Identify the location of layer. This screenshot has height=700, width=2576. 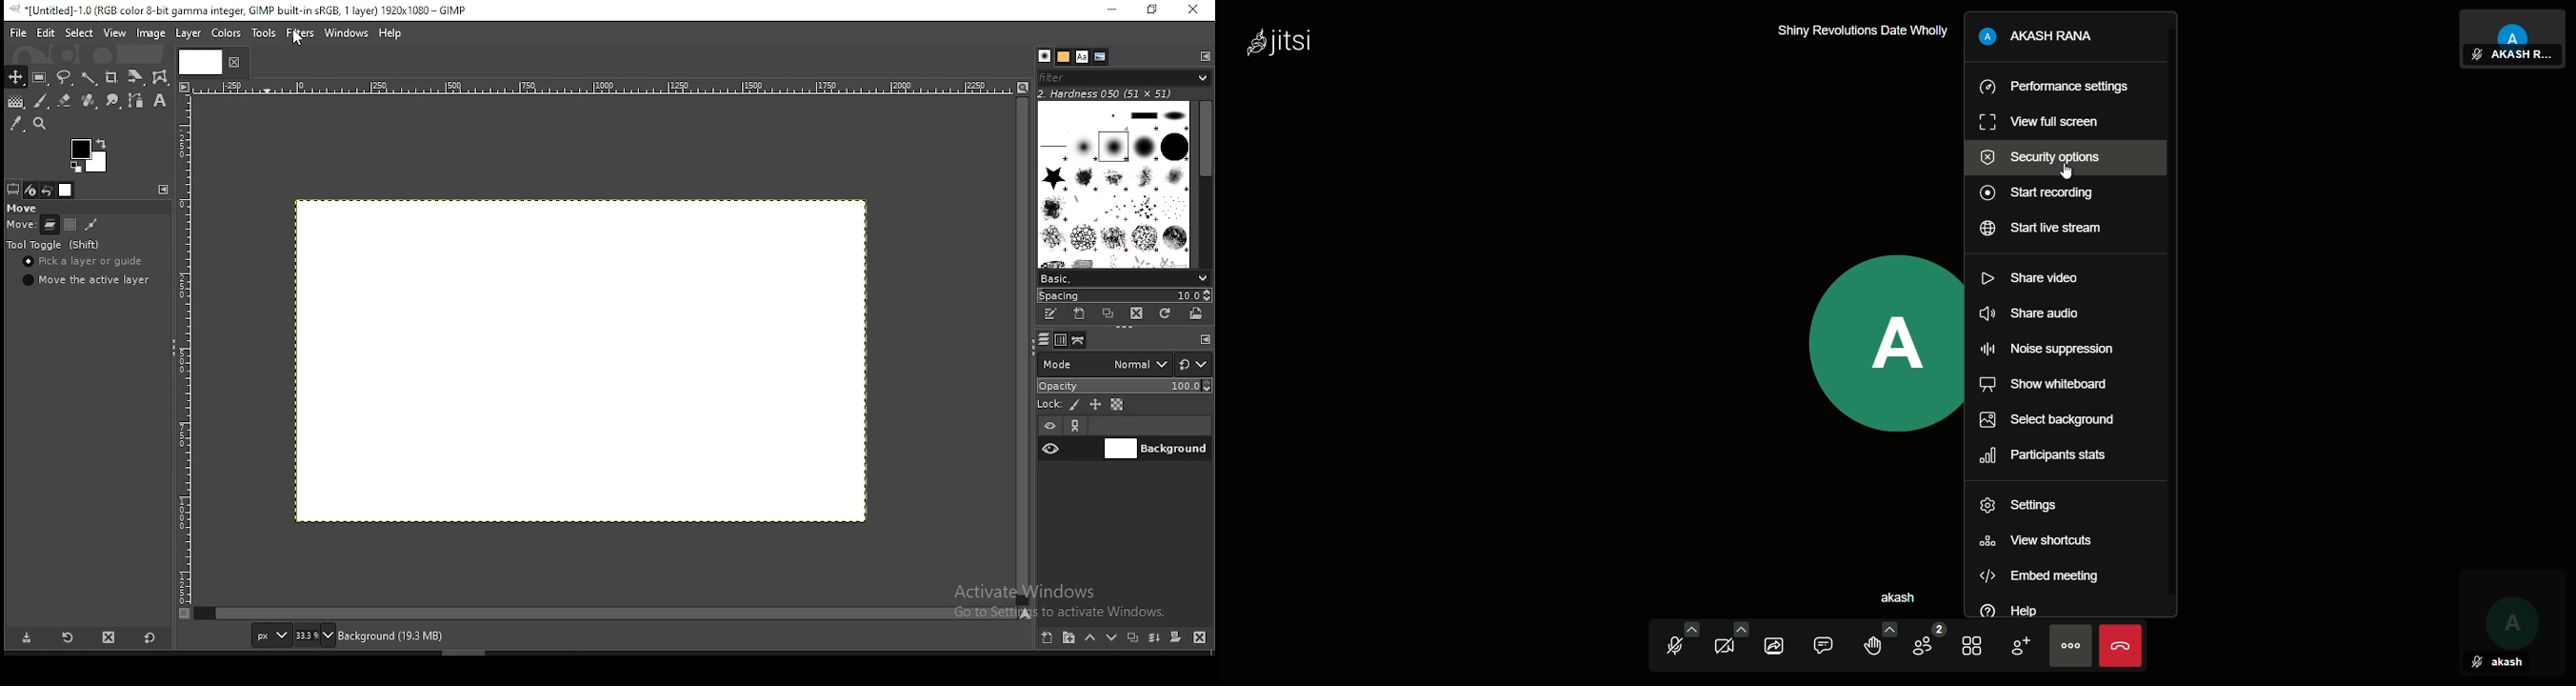
(1156, 449).